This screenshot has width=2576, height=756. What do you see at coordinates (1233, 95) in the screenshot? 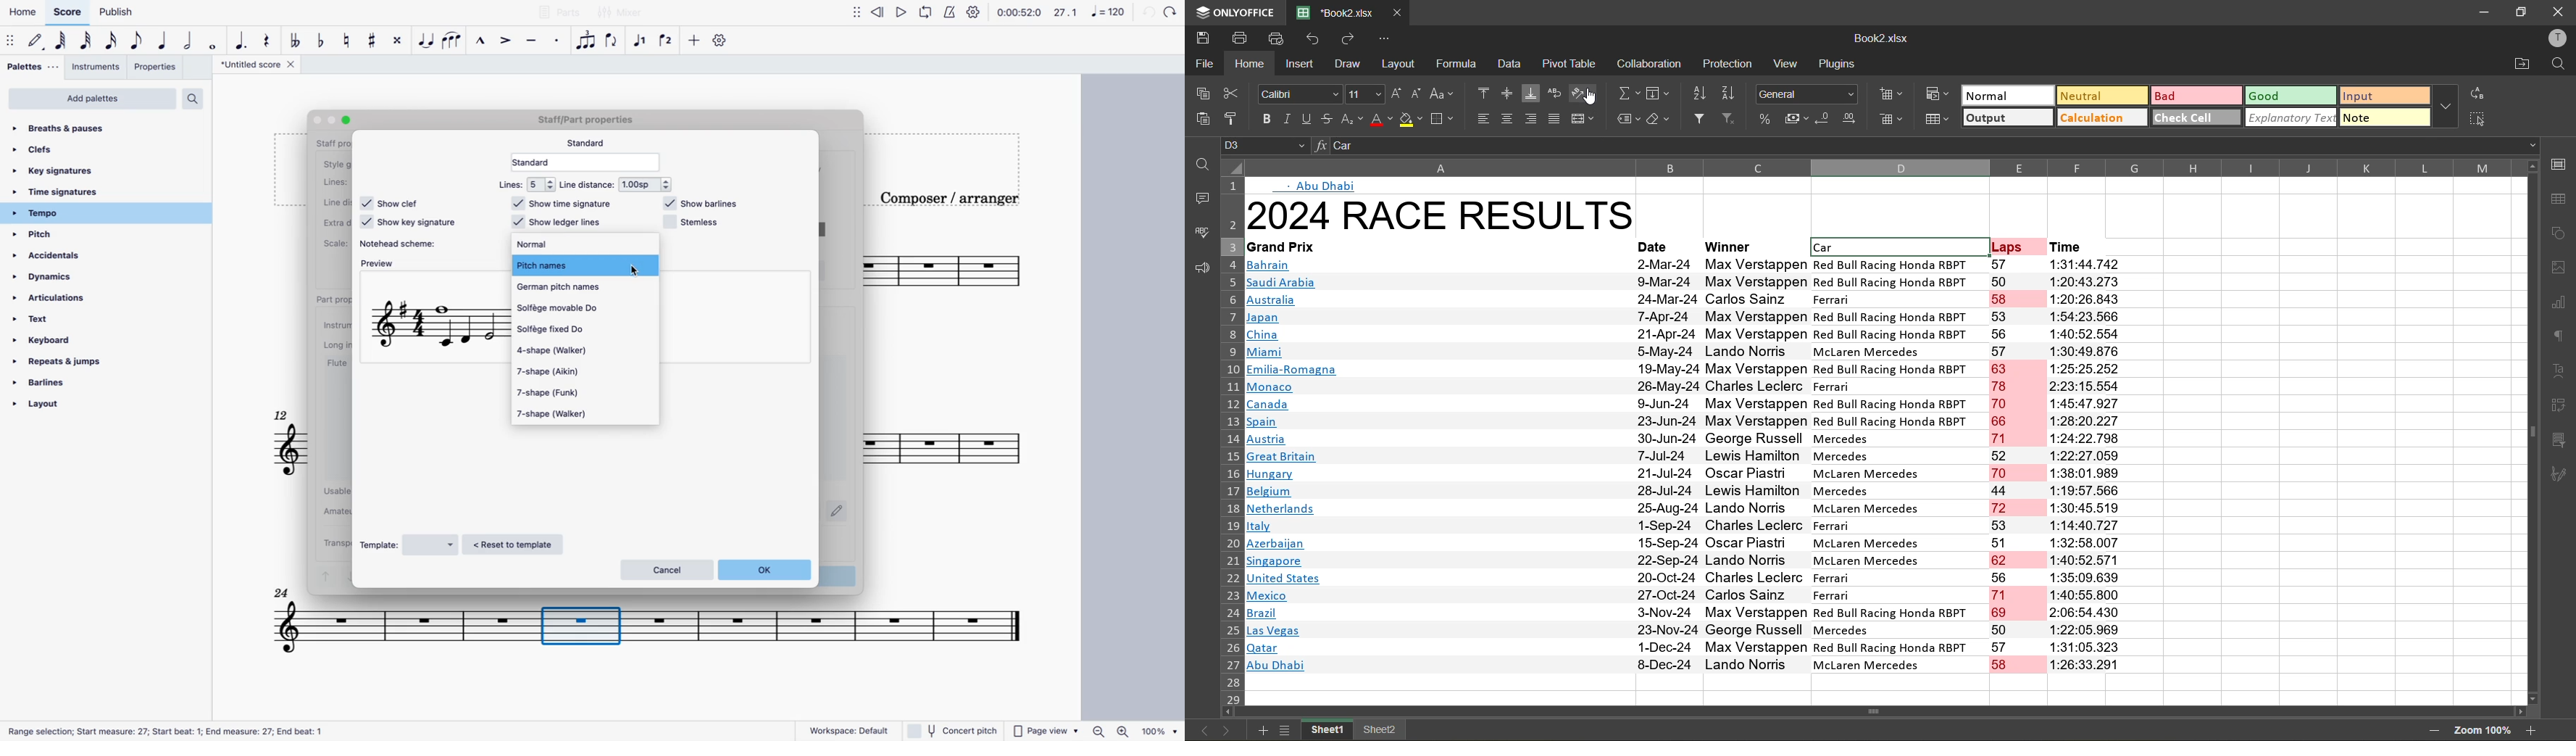
I see `cut` at bounding box center [1233, 95].